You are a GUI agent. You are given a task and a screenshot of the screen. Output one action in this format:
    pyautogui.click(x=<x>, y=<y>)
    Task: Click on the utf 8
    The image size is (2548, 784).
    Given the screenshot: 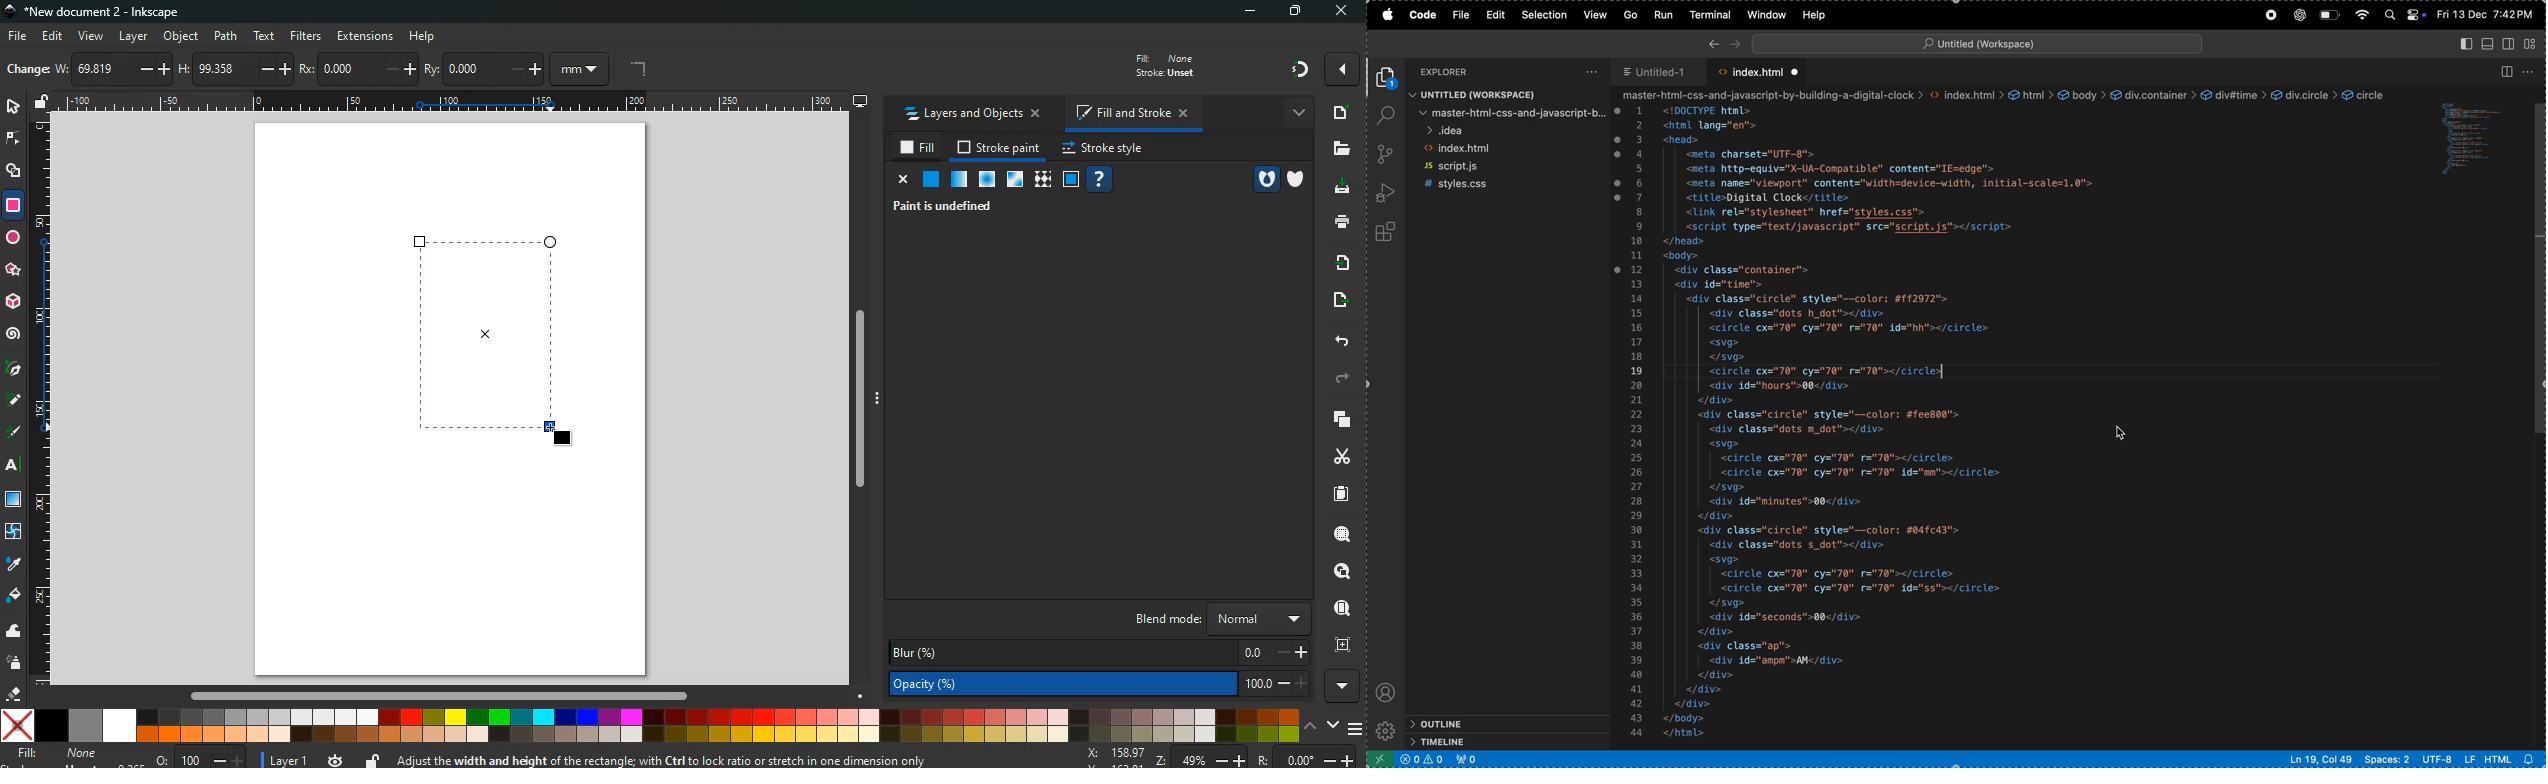 What is the action you would take?
    pyautogui.click(x=2448, y=759)
    